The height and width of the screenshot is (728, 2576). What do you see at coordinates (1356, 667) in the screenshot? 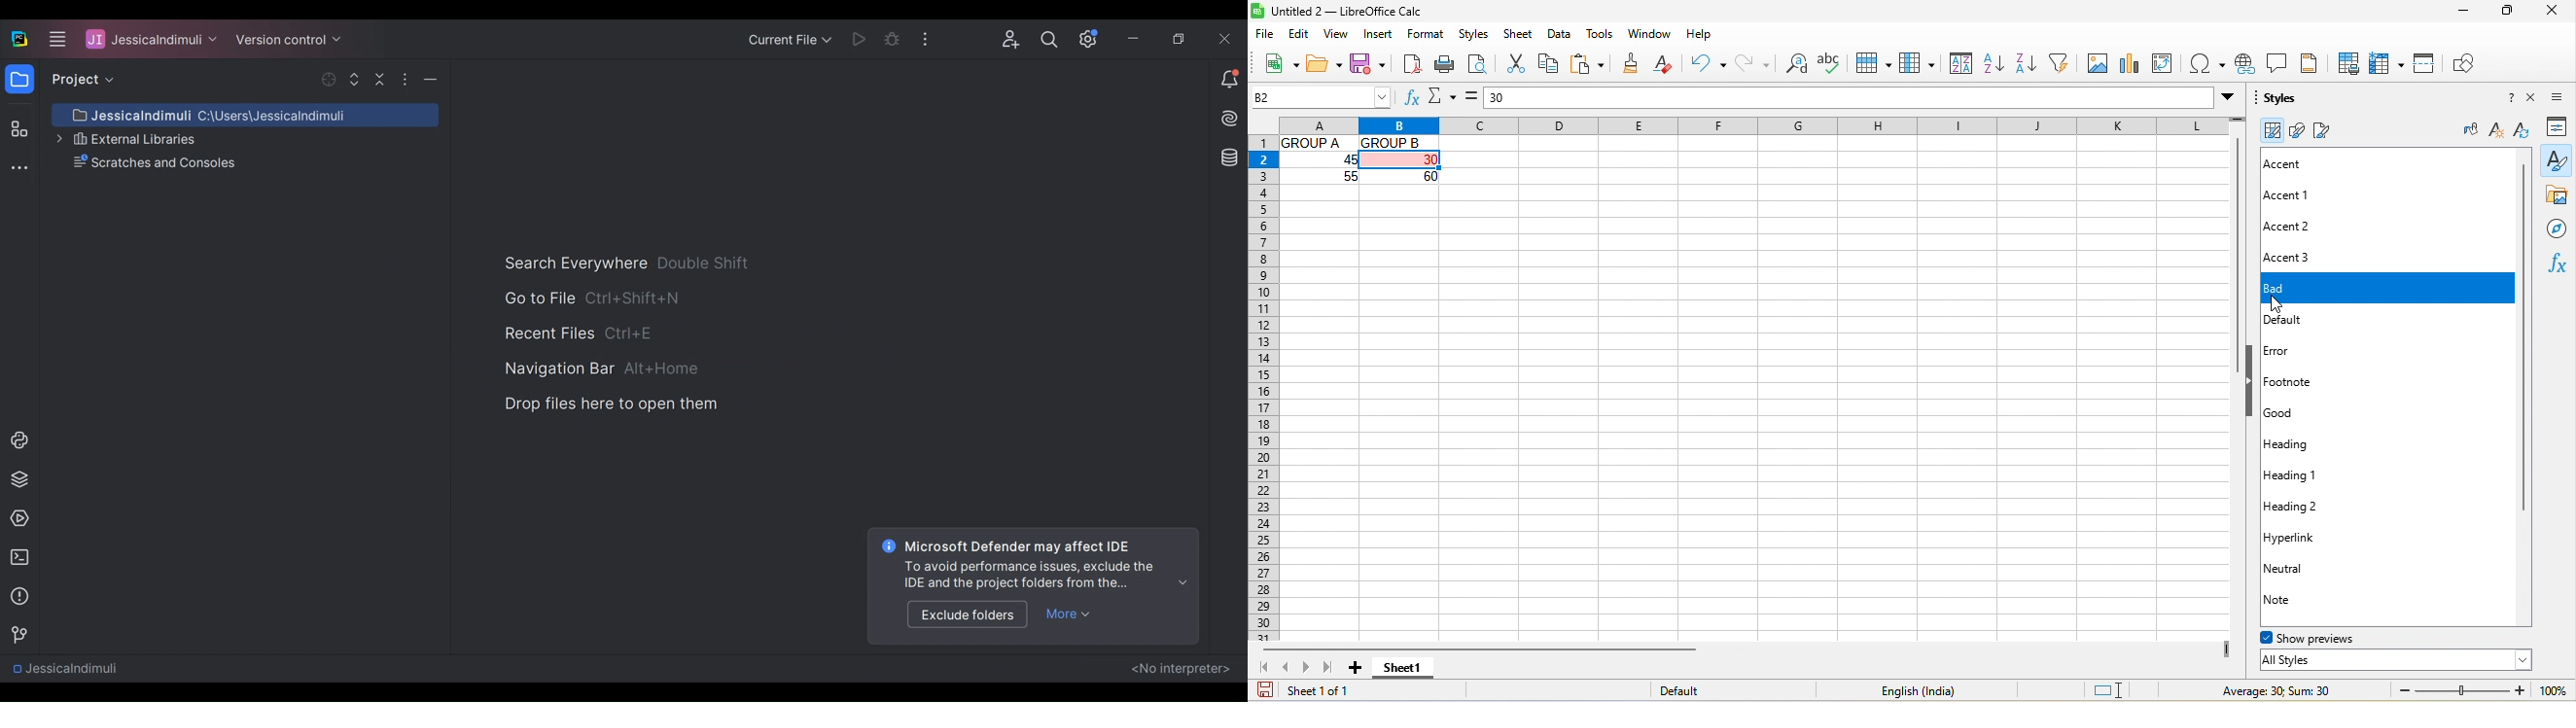
I see `add sheet` at bounding box center [1356, 667].